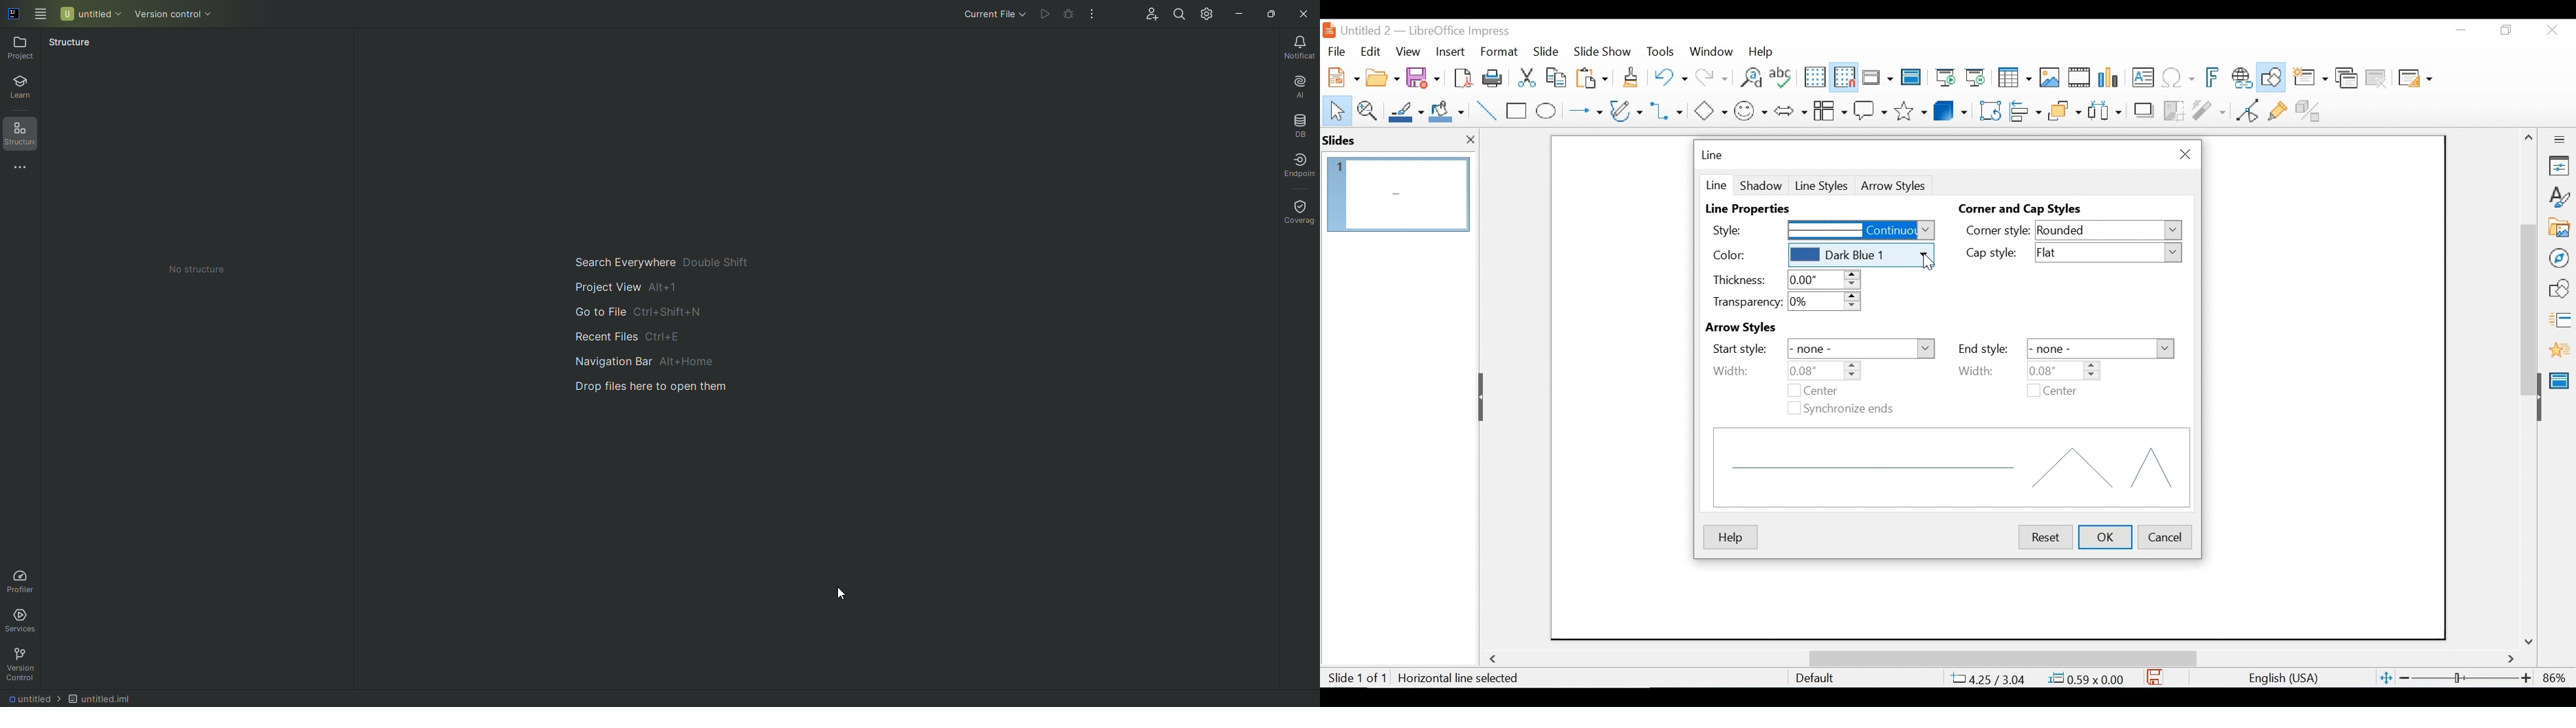 The height and width of the screenshot is (728, 2576). Describe the element at coordinates (1500, 52) in the screenshot. I see `Format` at that location.